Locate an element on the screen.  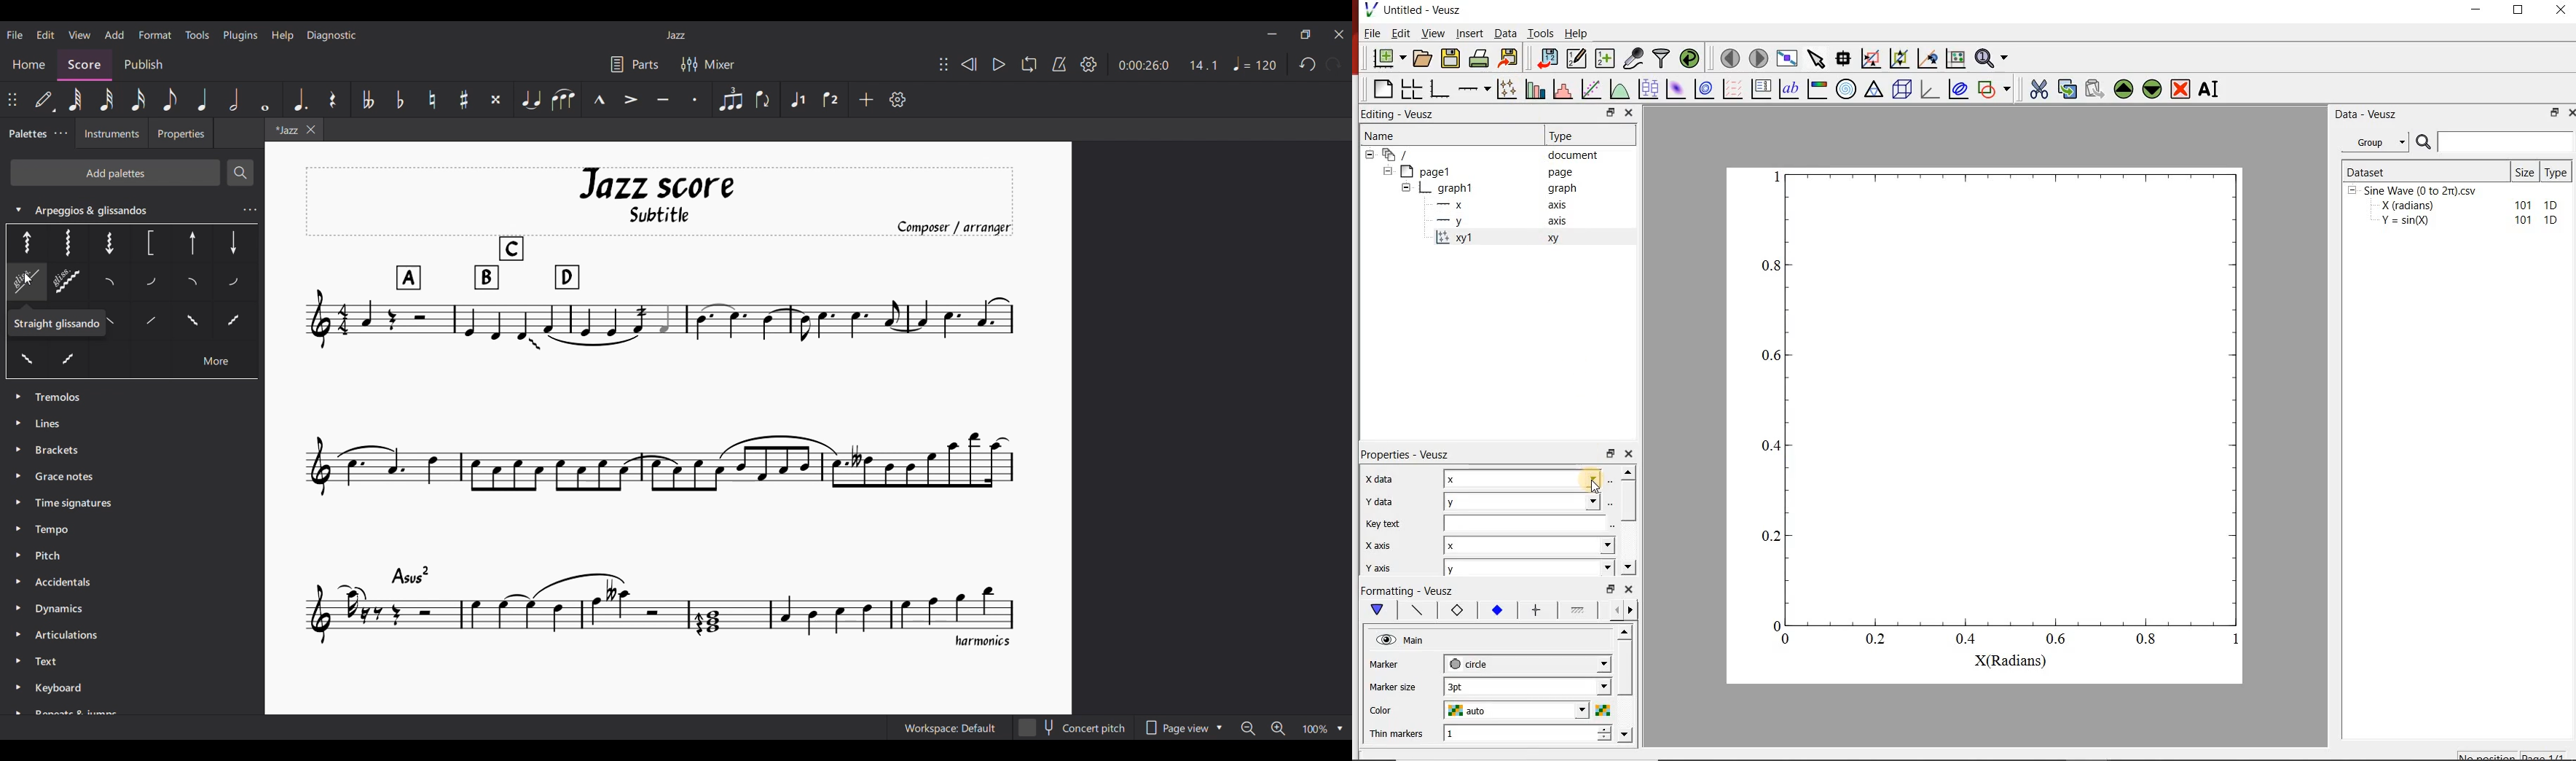
Undo is located at coordinates (1308, 64).